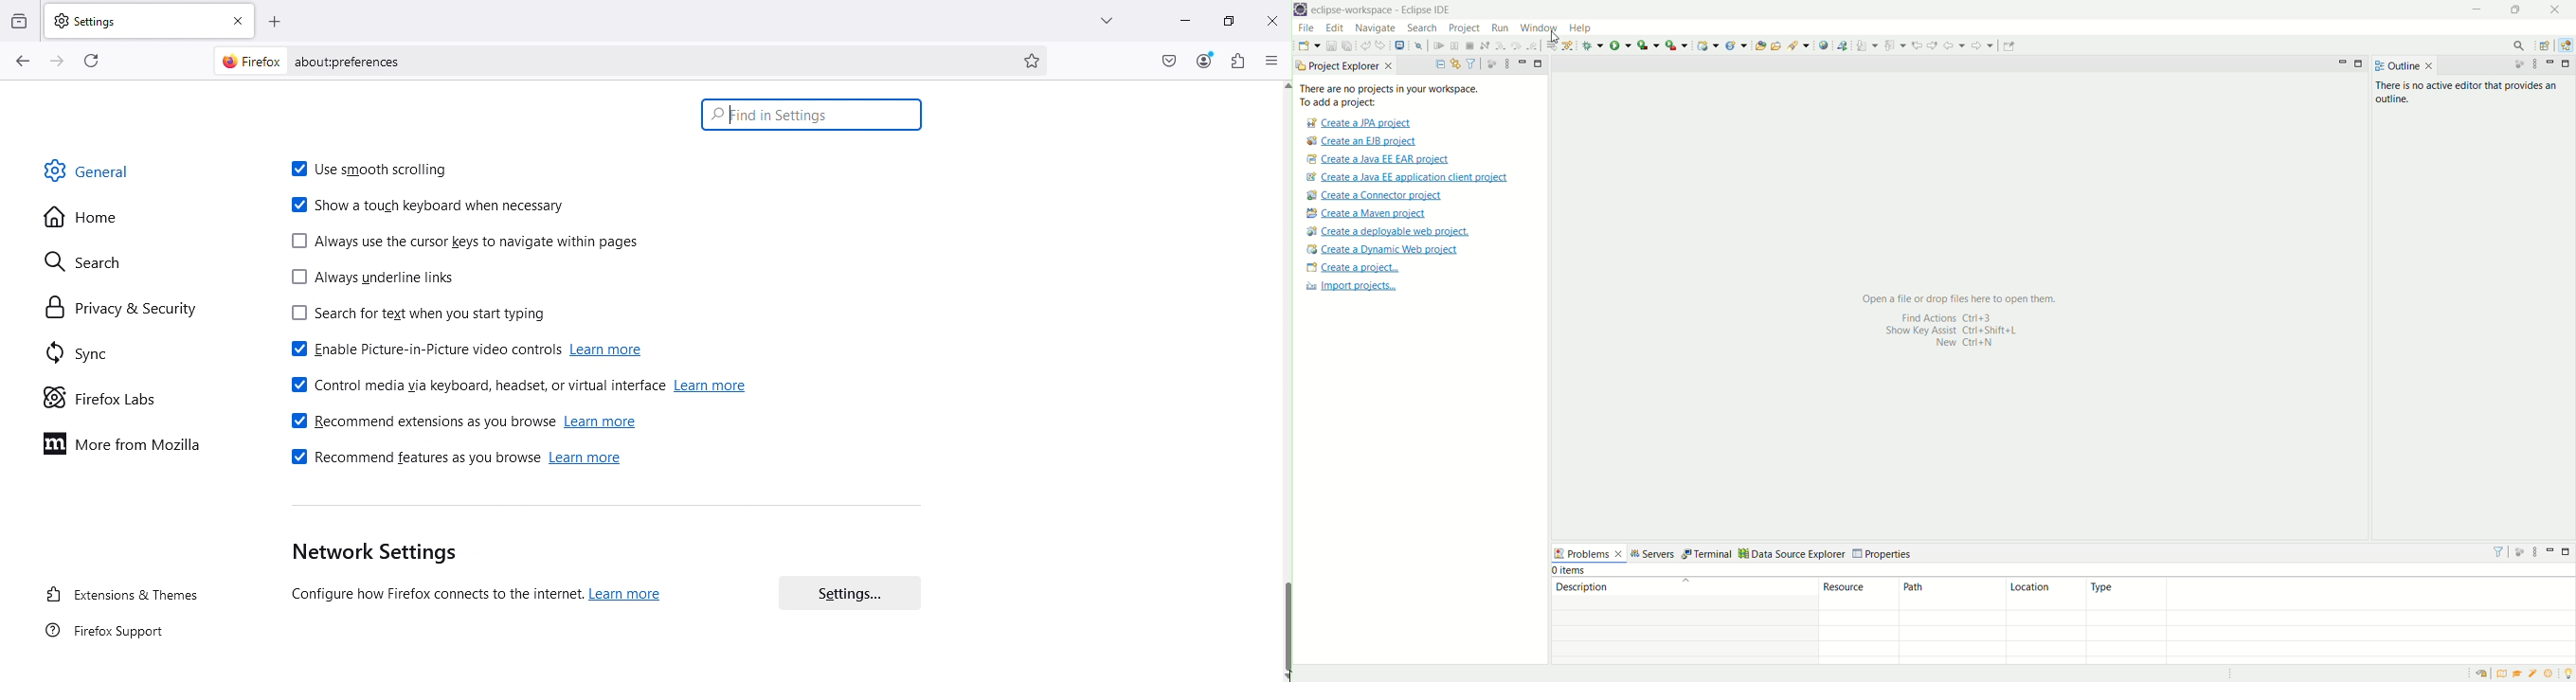 This screenshot has width=2576, height=700. Describe the element at coordinates (1226, 19) in the screenshot. I see `Maximize` at that location.